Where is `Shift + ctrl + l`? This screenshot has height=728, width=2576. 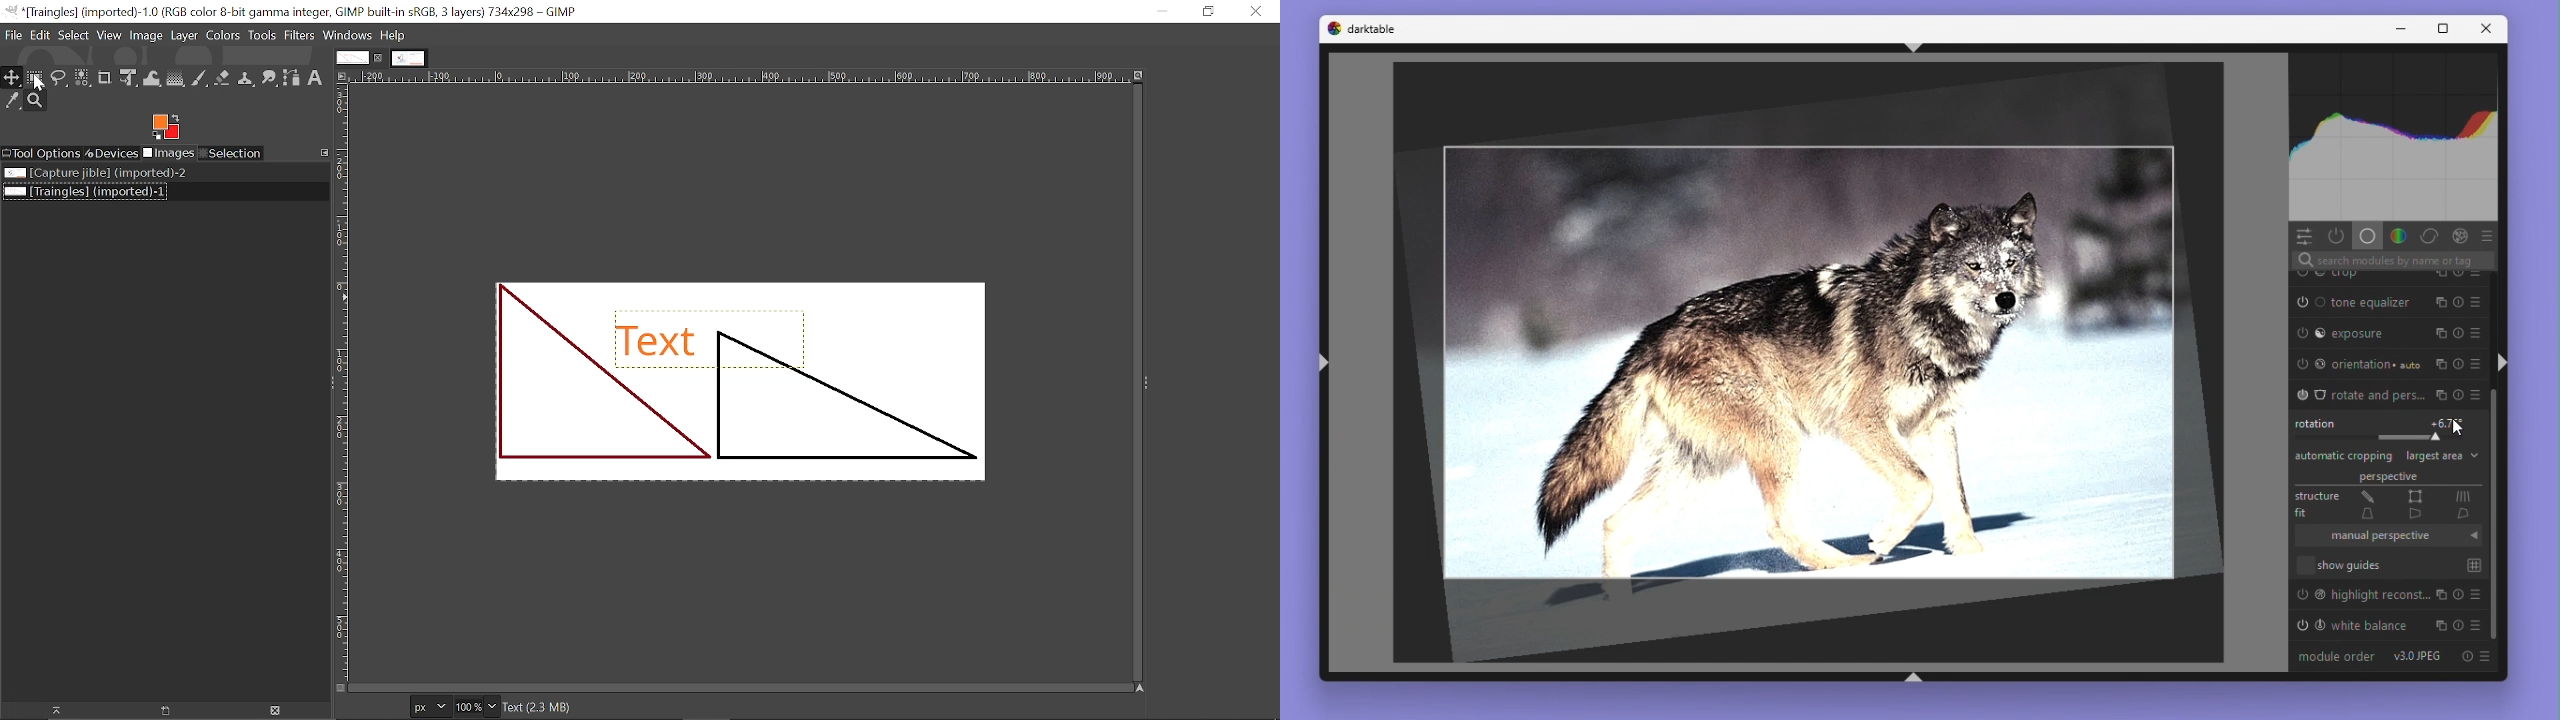 Shift + ctrl + l is located at coordinates (1319, 364).